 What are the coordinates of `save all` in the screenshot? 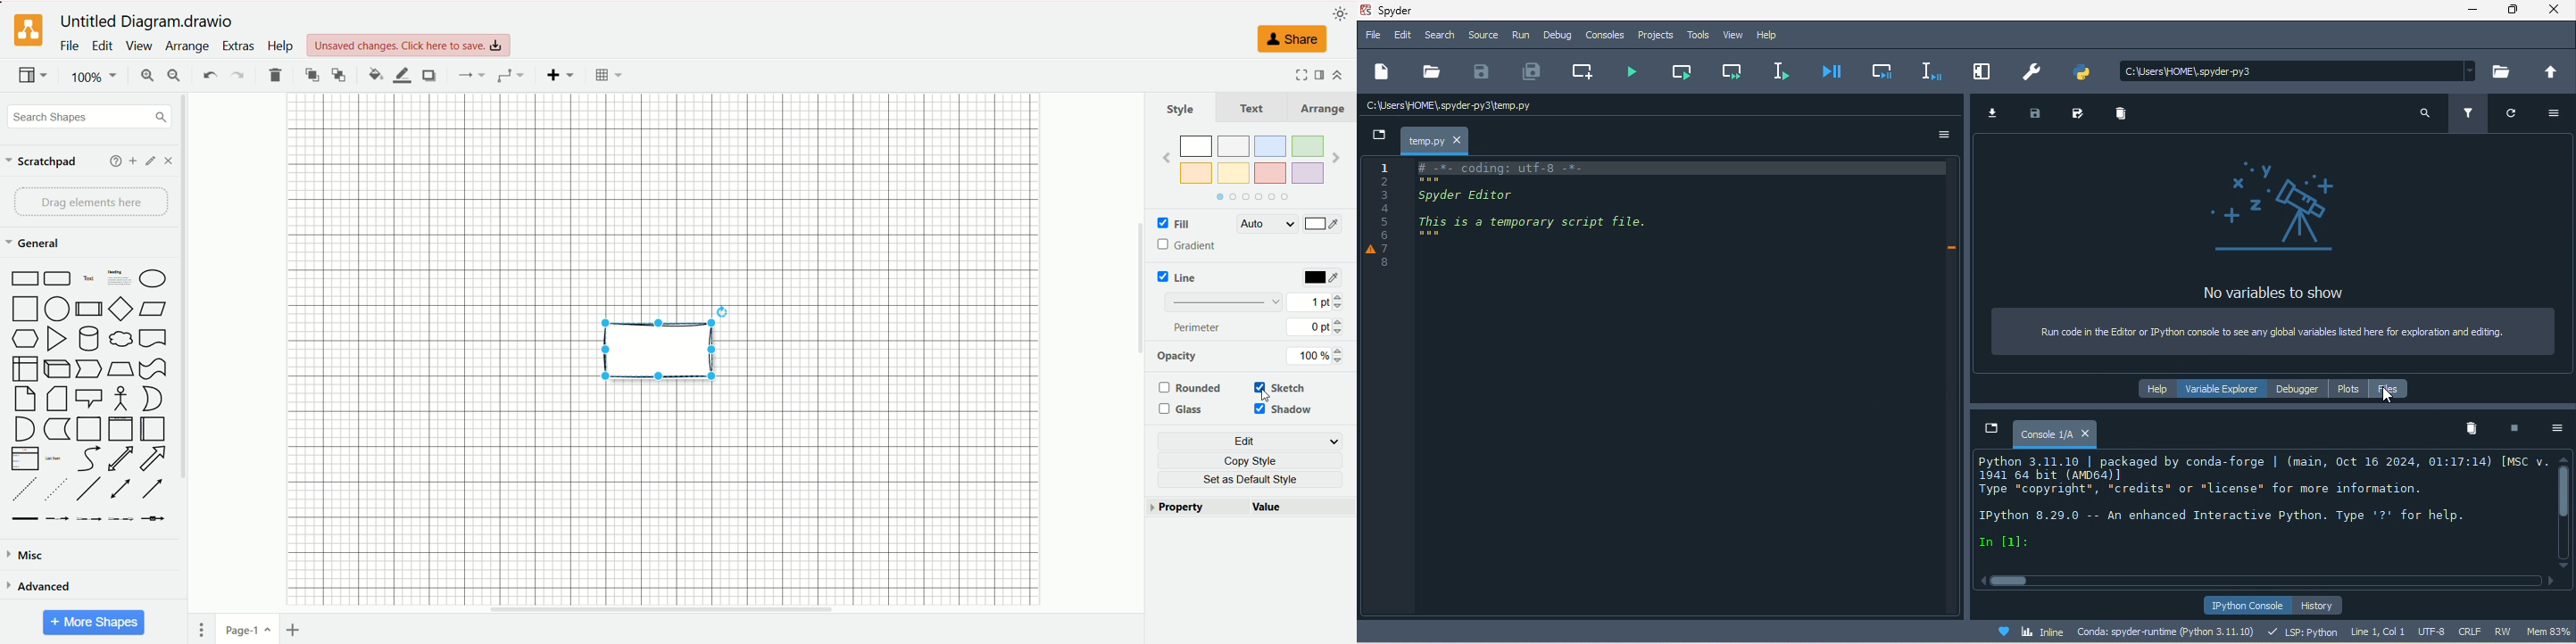 It's located at (1526, 72).